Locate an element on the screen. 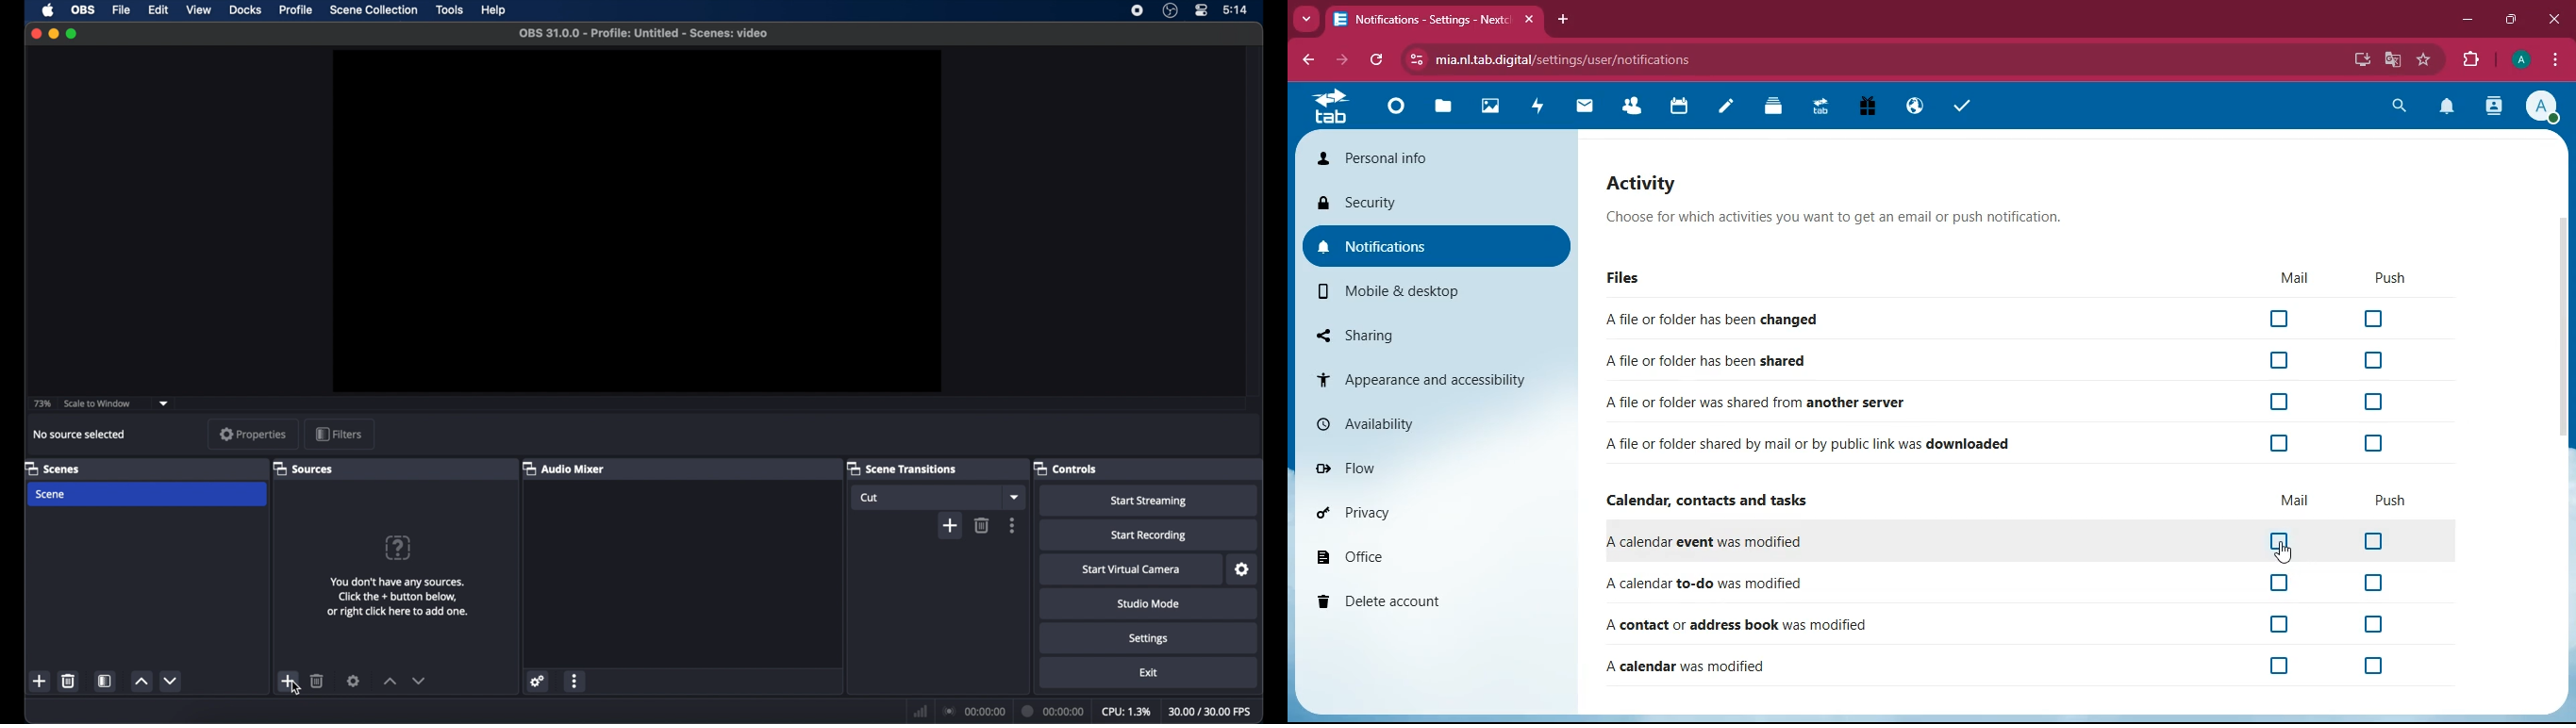 The height and width of the screenshot is (728, 2576). cursor is located at coordinates (2282, 552).